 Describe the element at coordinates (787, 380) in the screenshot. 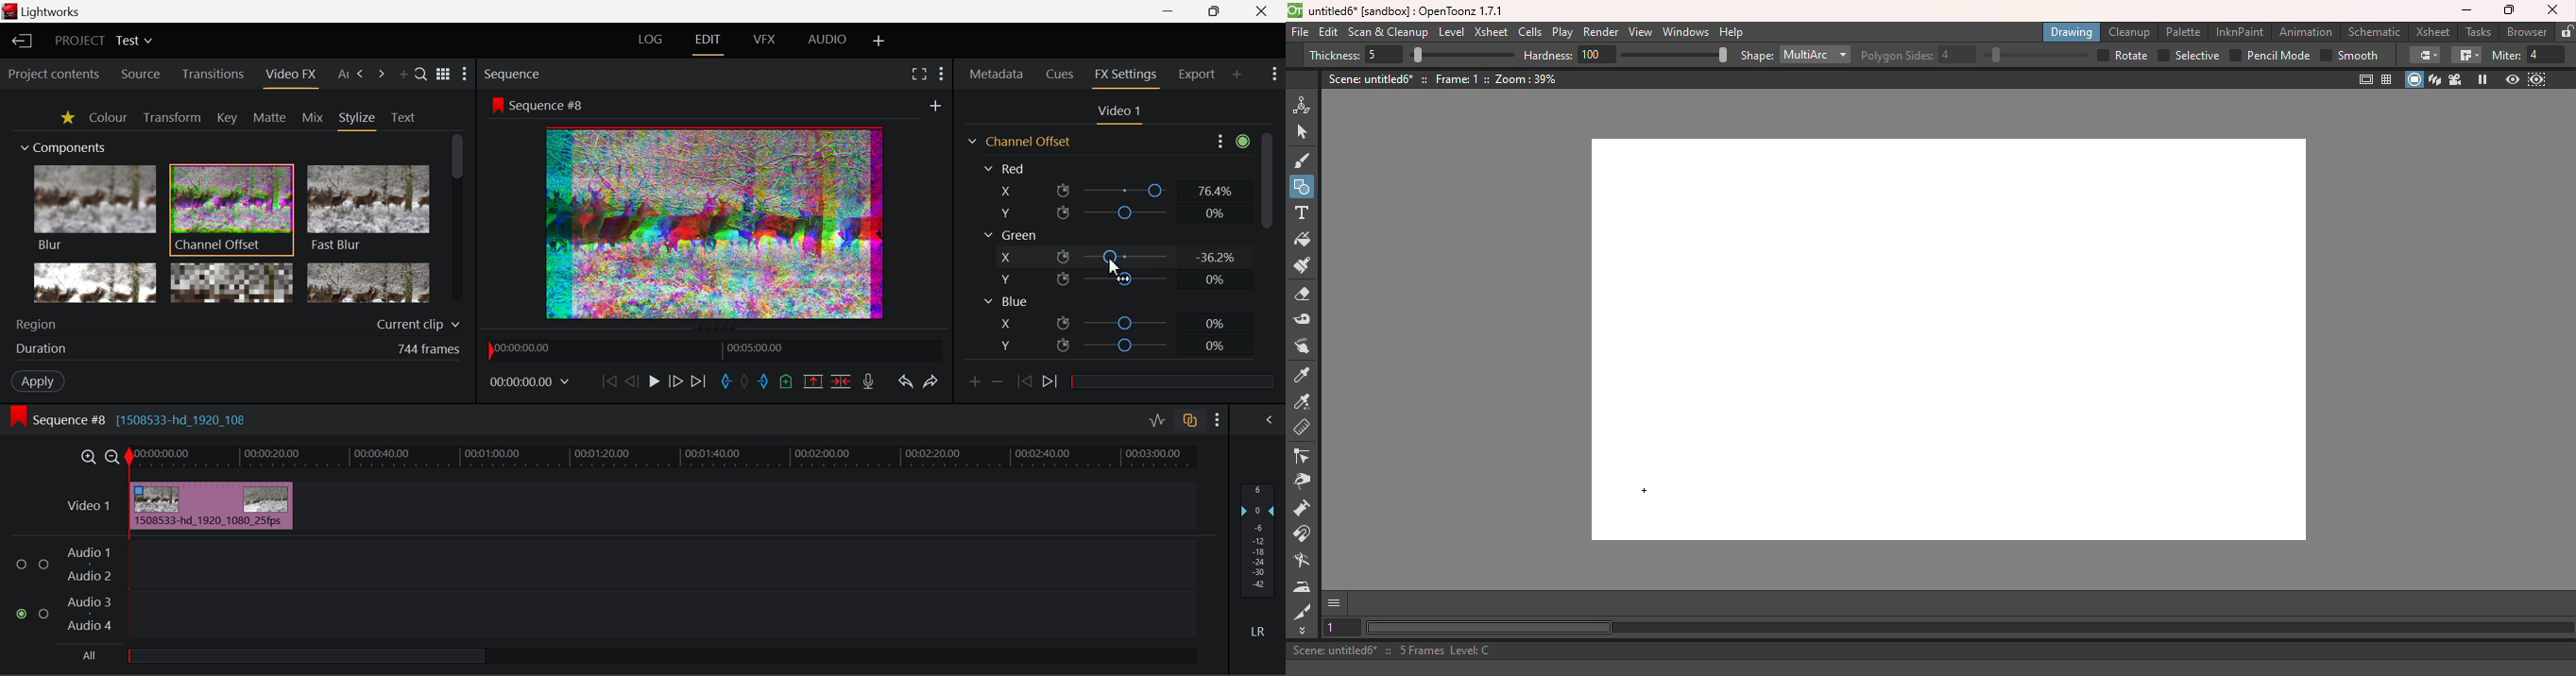

I see `Mark Cue` at that location.